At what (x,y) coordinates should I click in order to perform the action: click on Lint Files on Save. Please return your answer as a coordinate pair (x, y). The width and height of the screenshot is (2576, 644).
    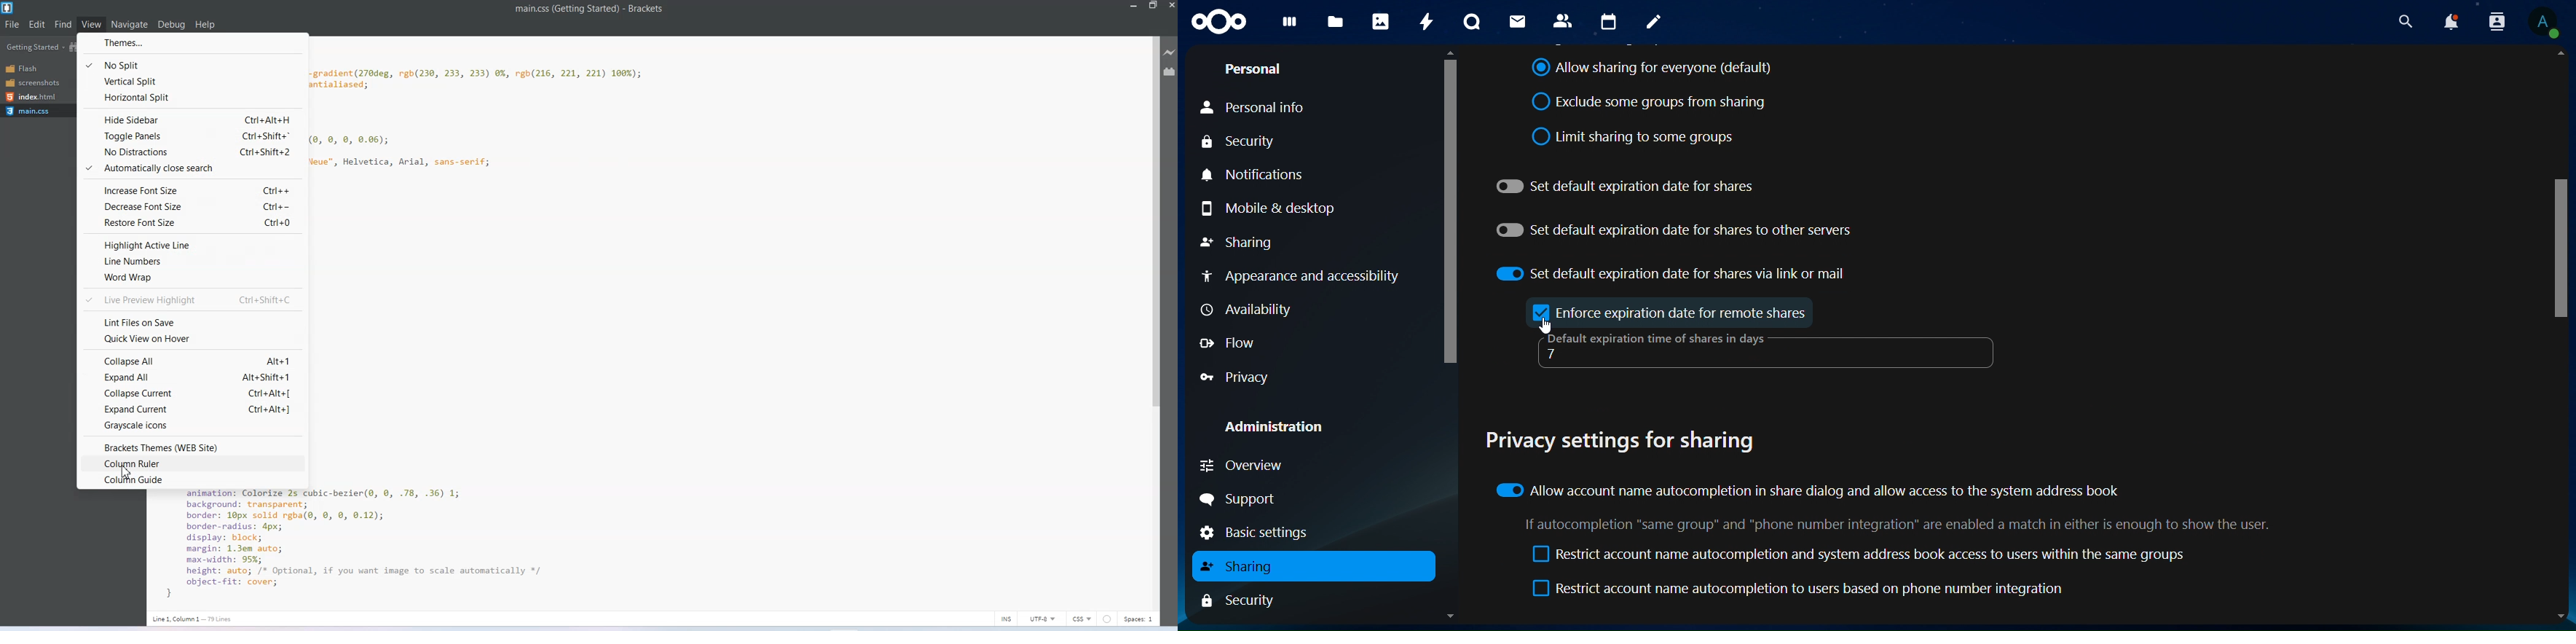
    Looking at the image, I should click on (193, 320).